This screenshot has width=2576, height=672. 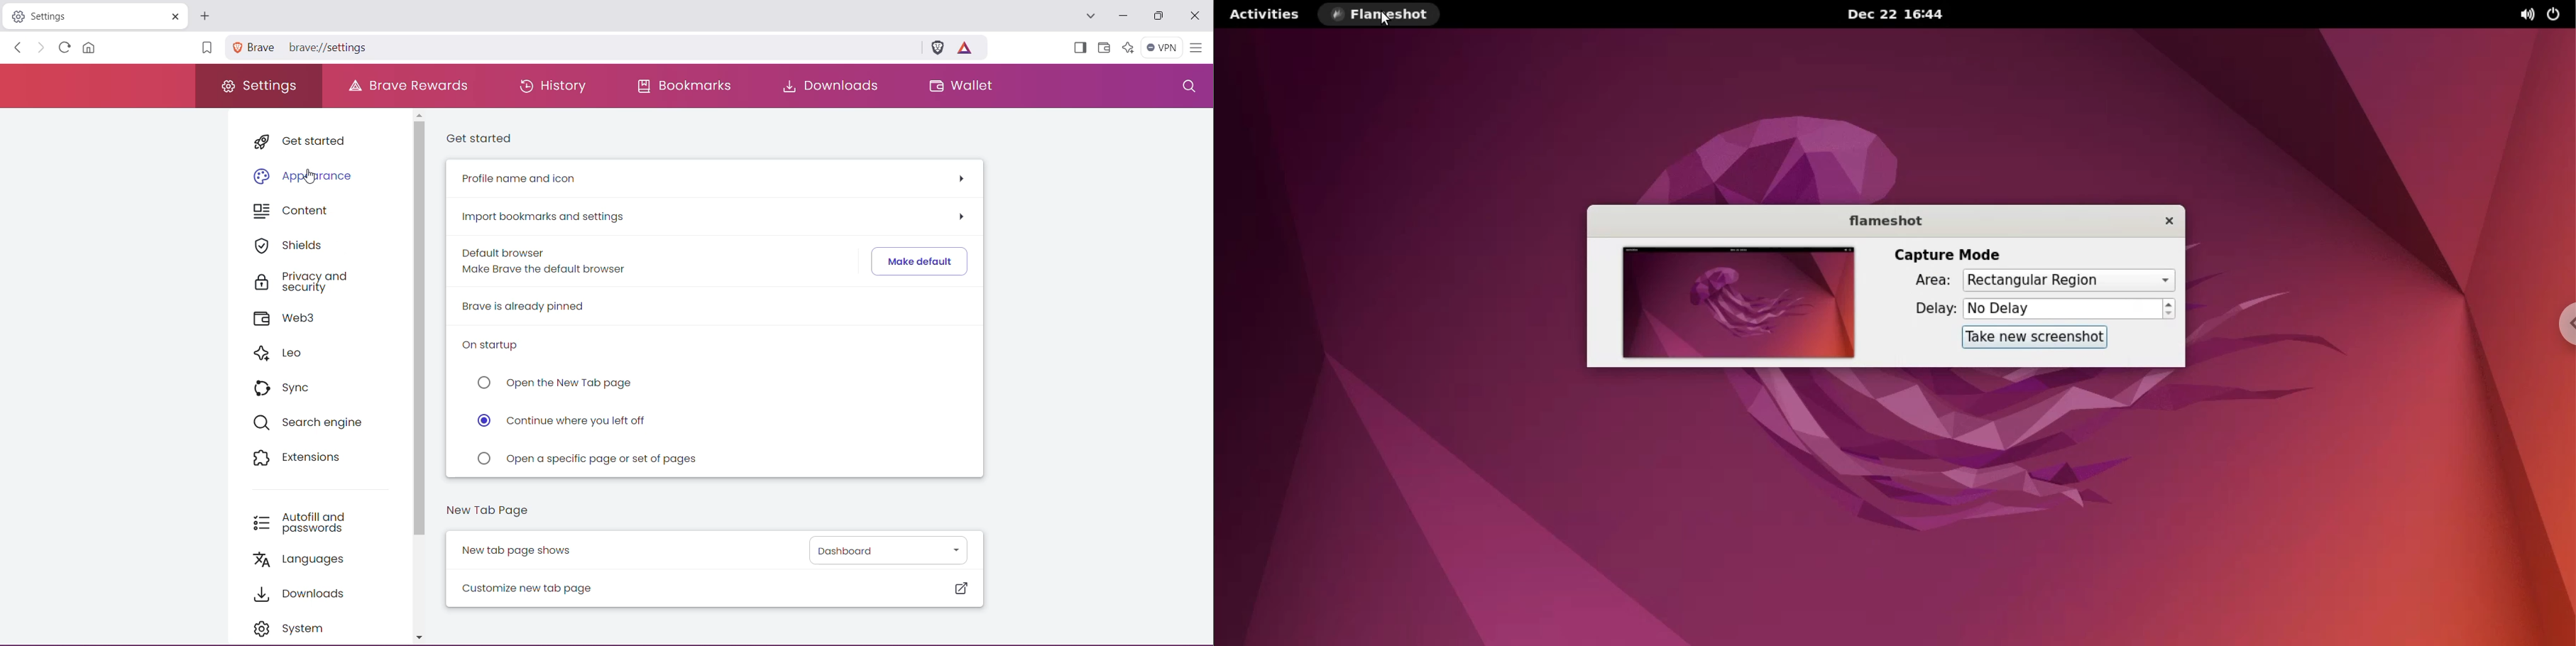 I want to click on Open the Homepage, so click(x=91, y=47).